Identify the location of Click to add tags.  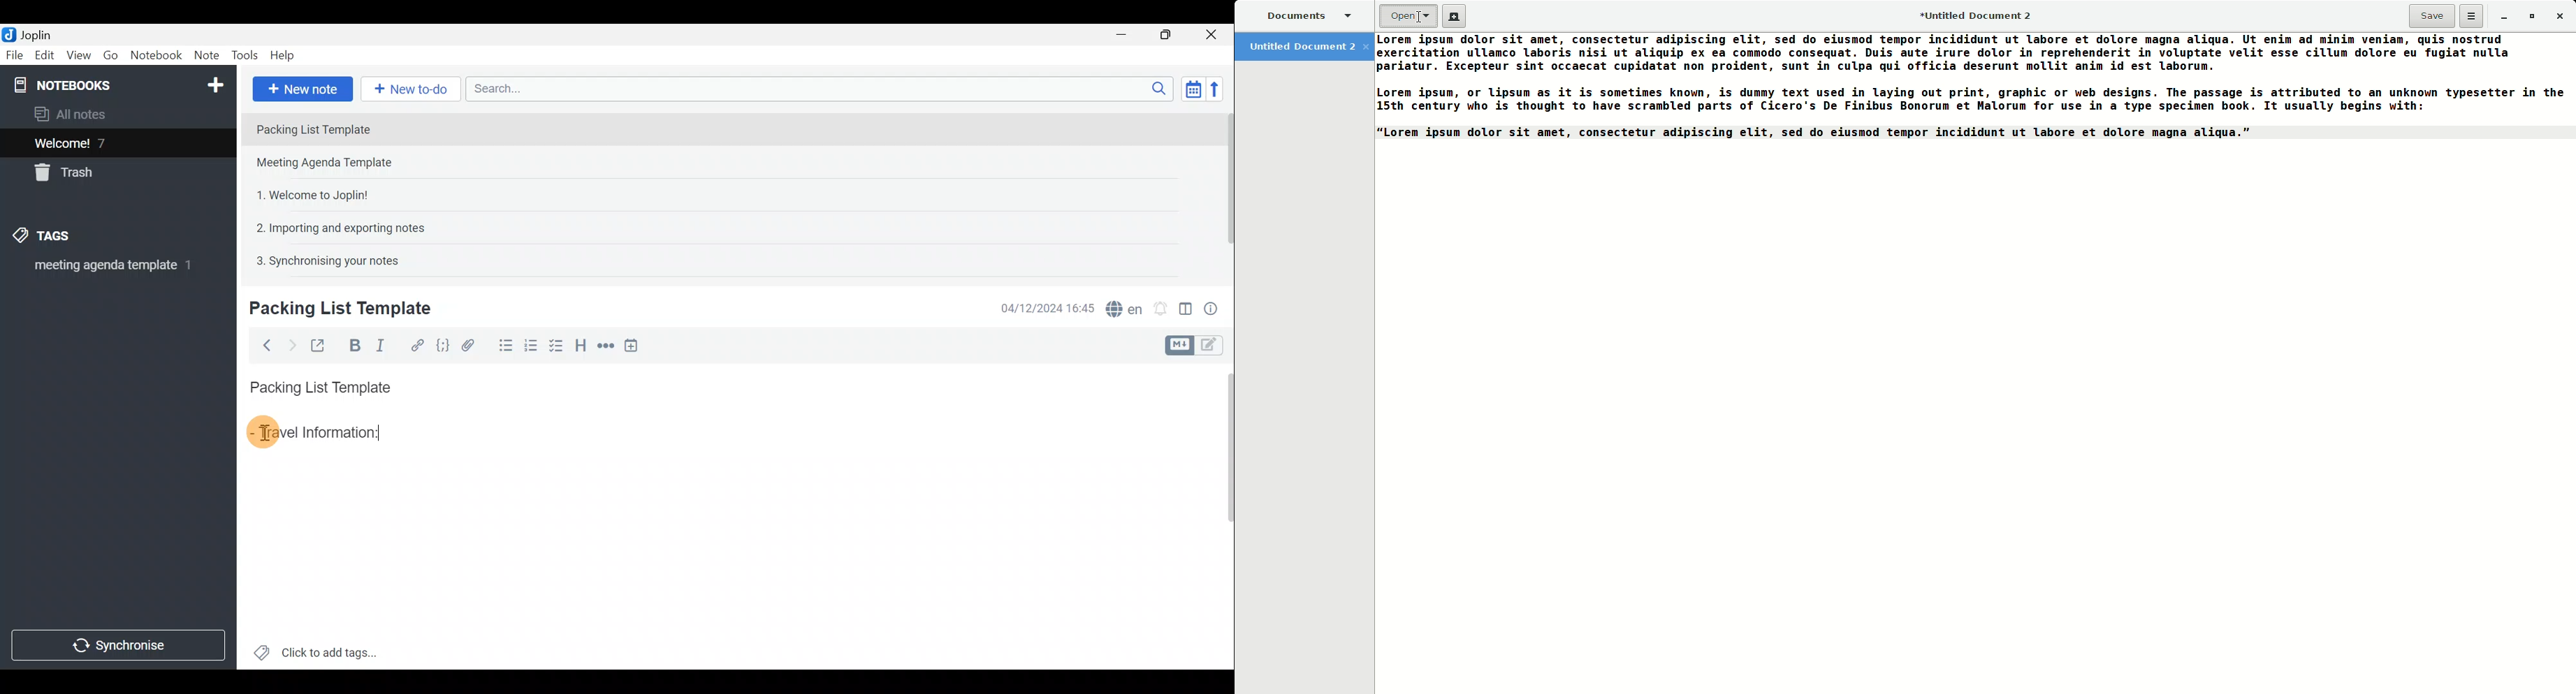
(316, 649).